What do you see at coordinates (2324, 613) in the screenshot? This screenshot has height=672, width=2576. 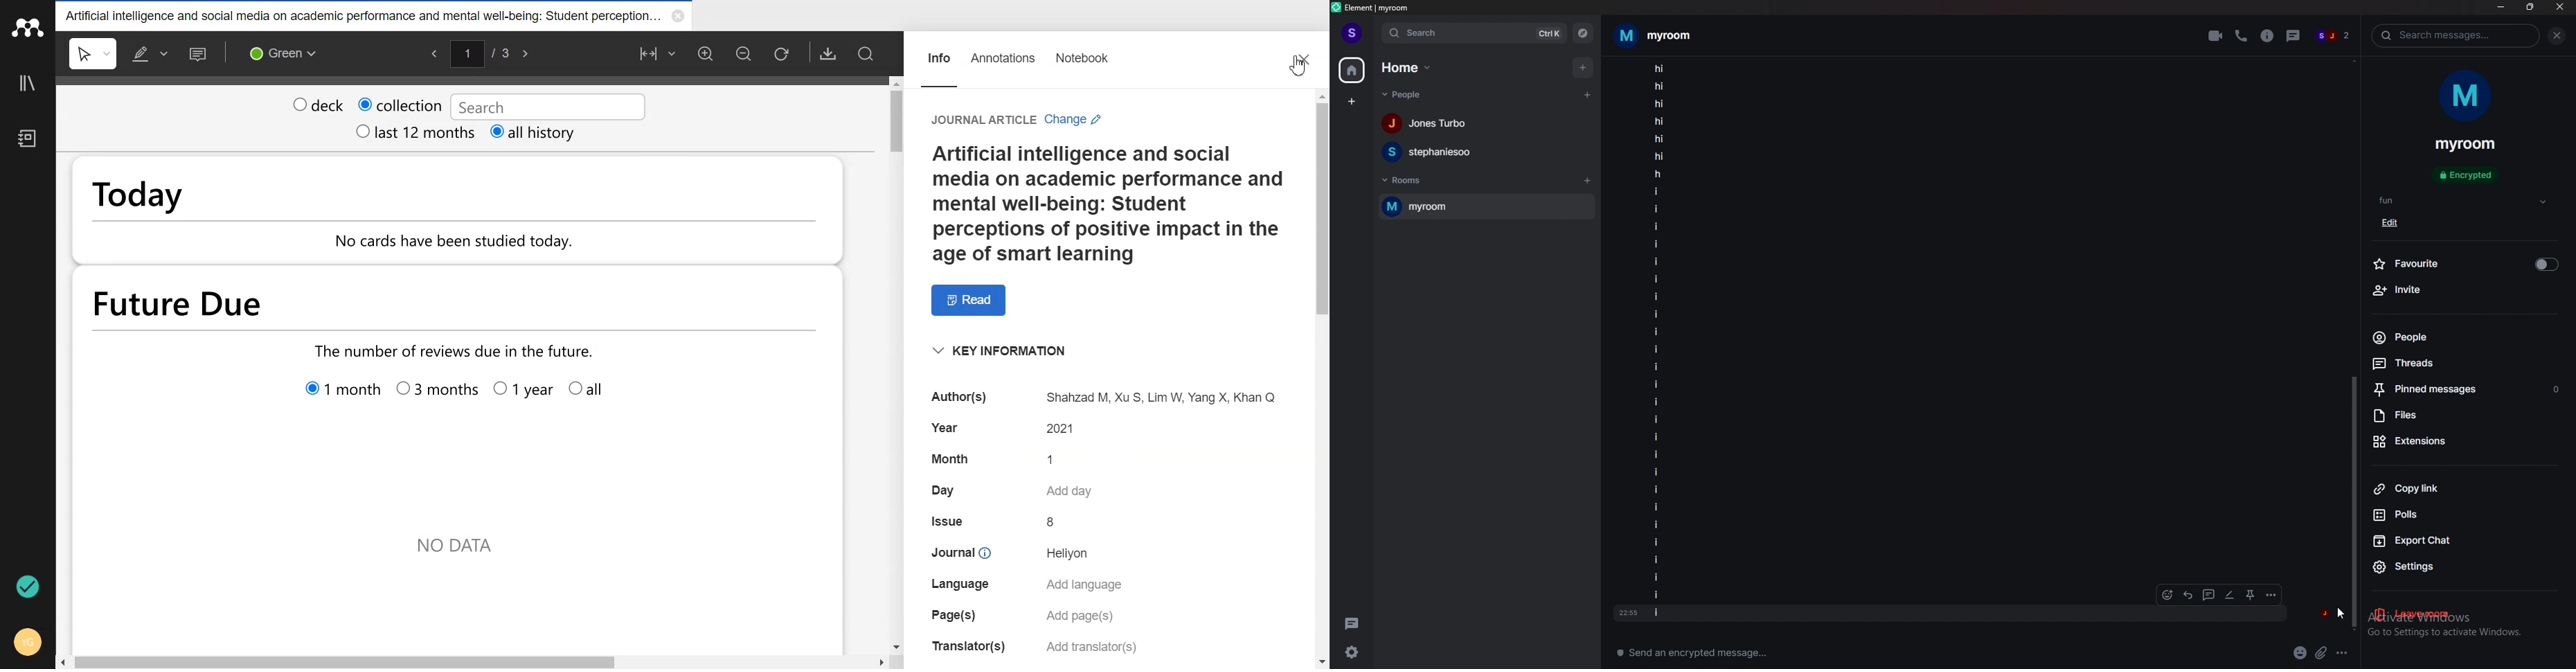 I see `seen` at bounding box center [2324, 613].